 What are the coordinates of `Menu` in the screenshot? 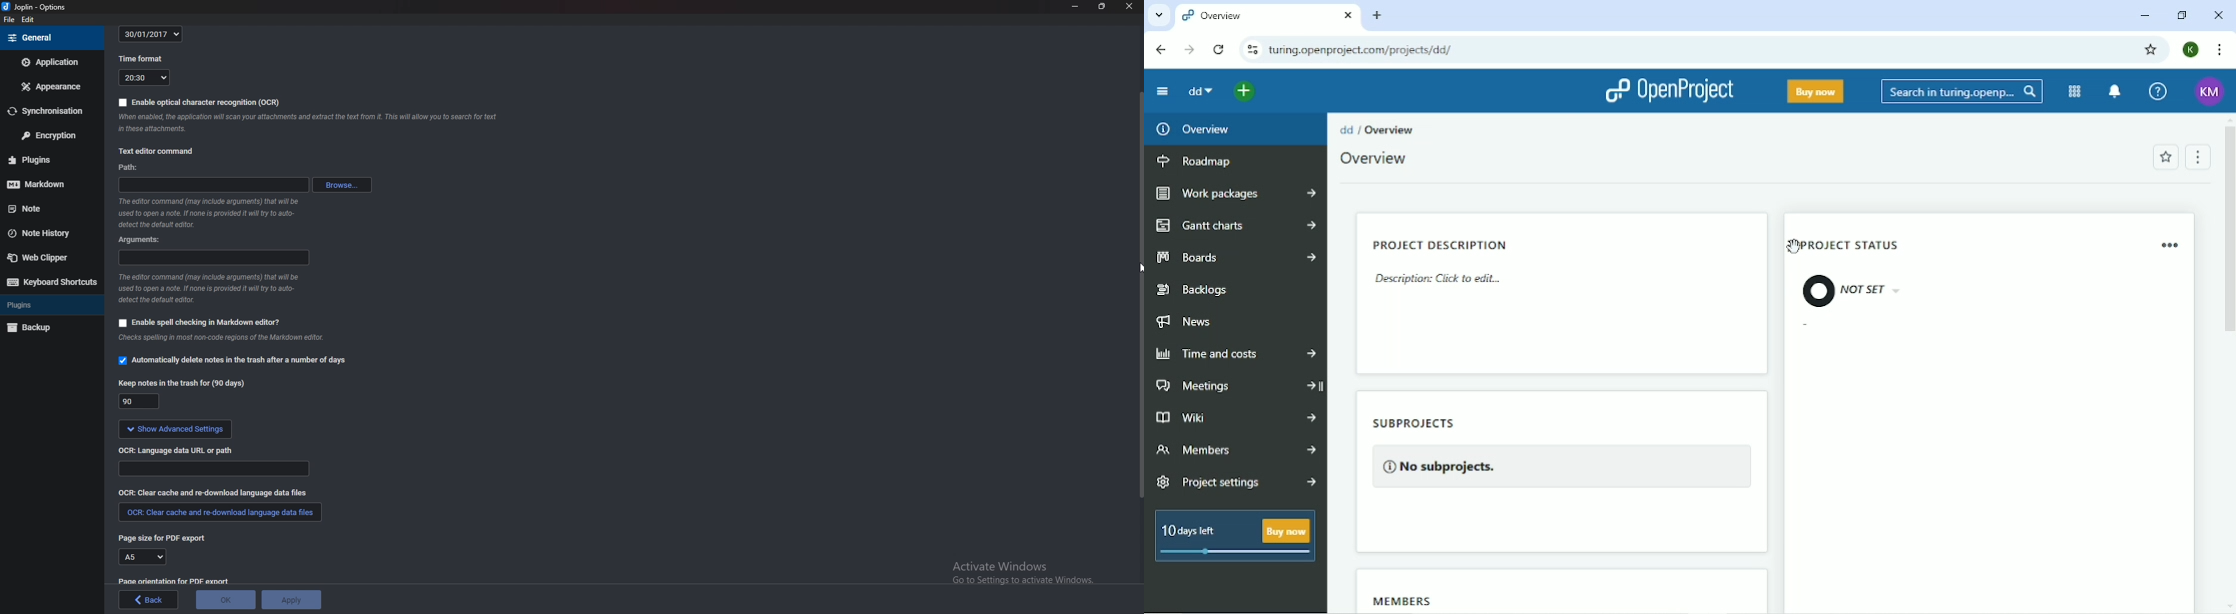 It's located at (2197, 156).